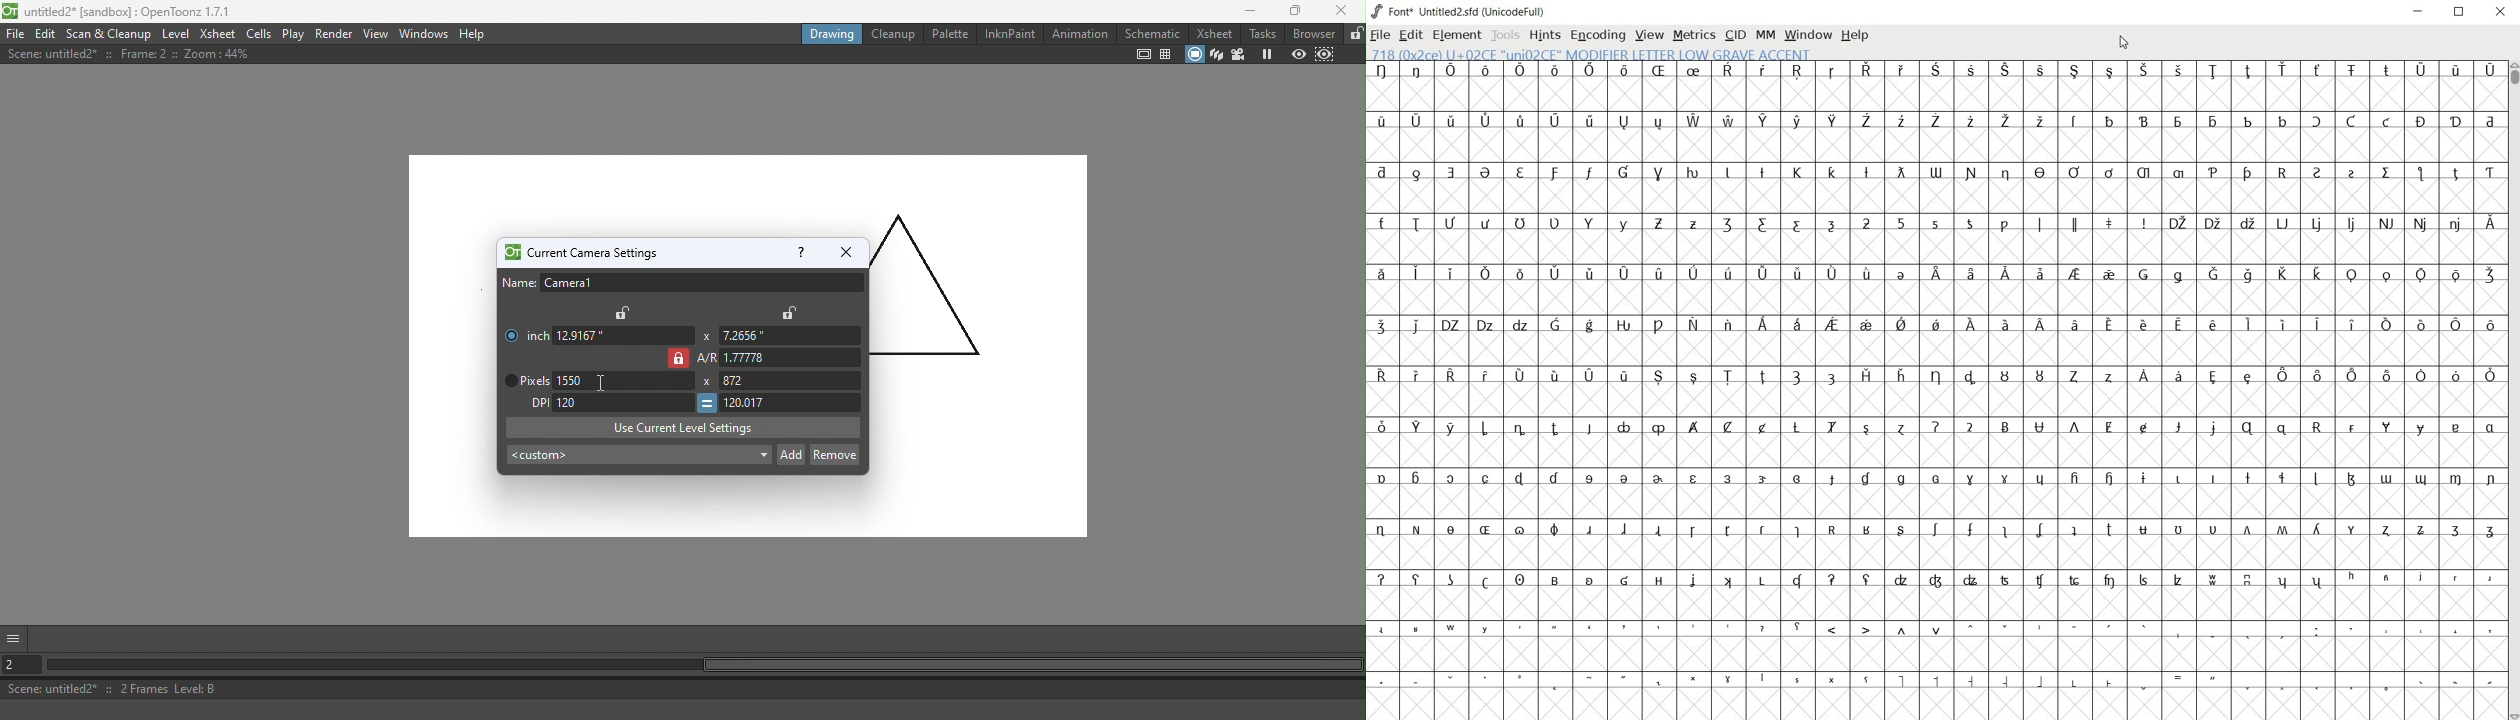  I want to click on Name, so click(682, 283).